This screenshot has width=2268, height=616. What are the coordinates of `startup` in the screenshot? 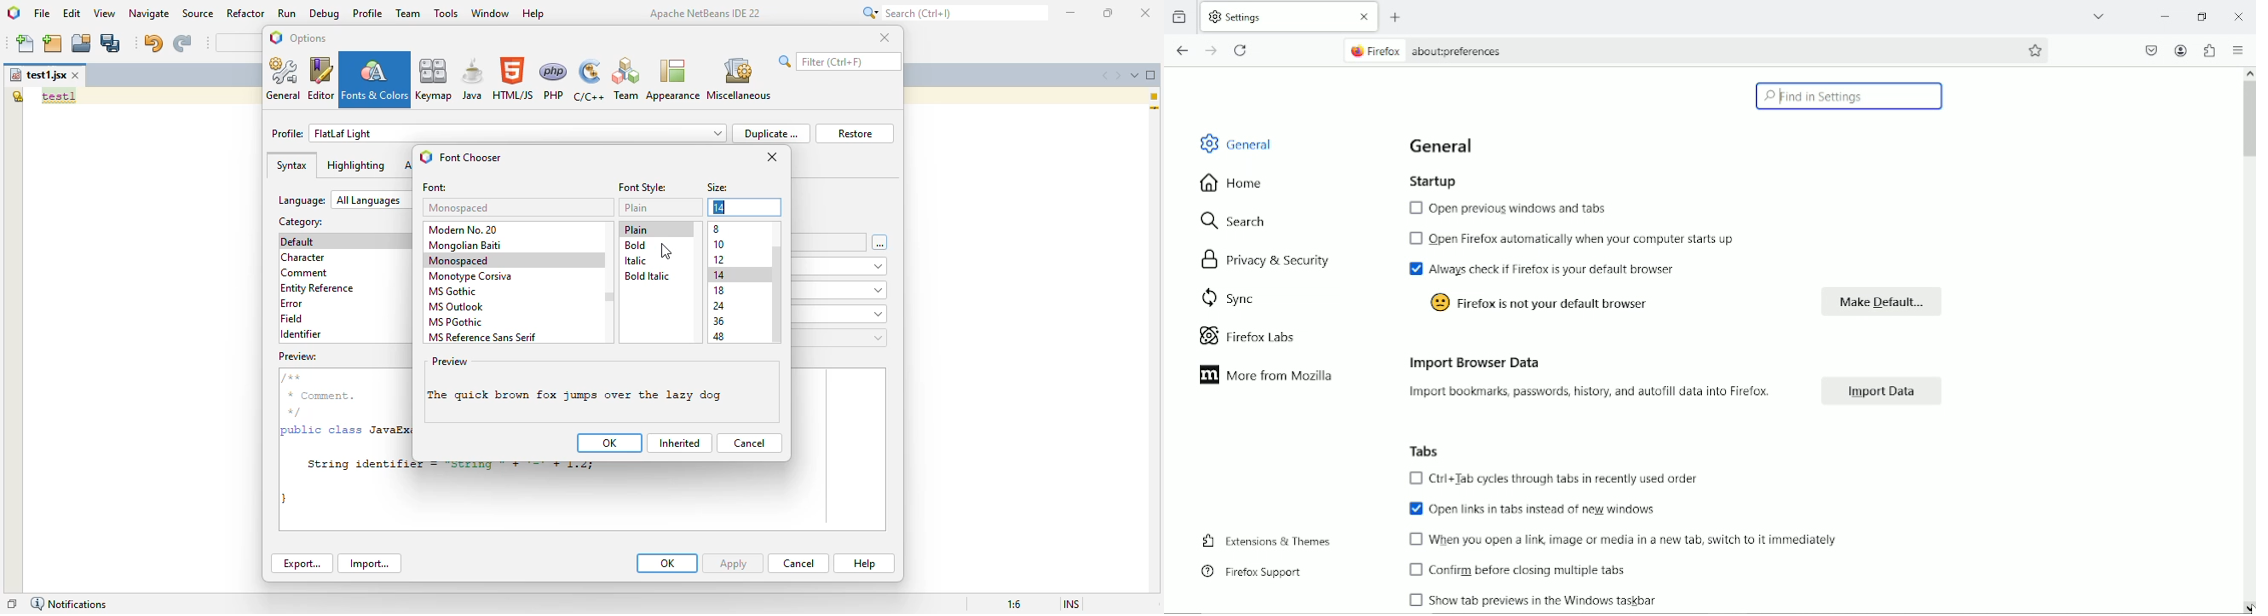 It's located at (1431, 182).